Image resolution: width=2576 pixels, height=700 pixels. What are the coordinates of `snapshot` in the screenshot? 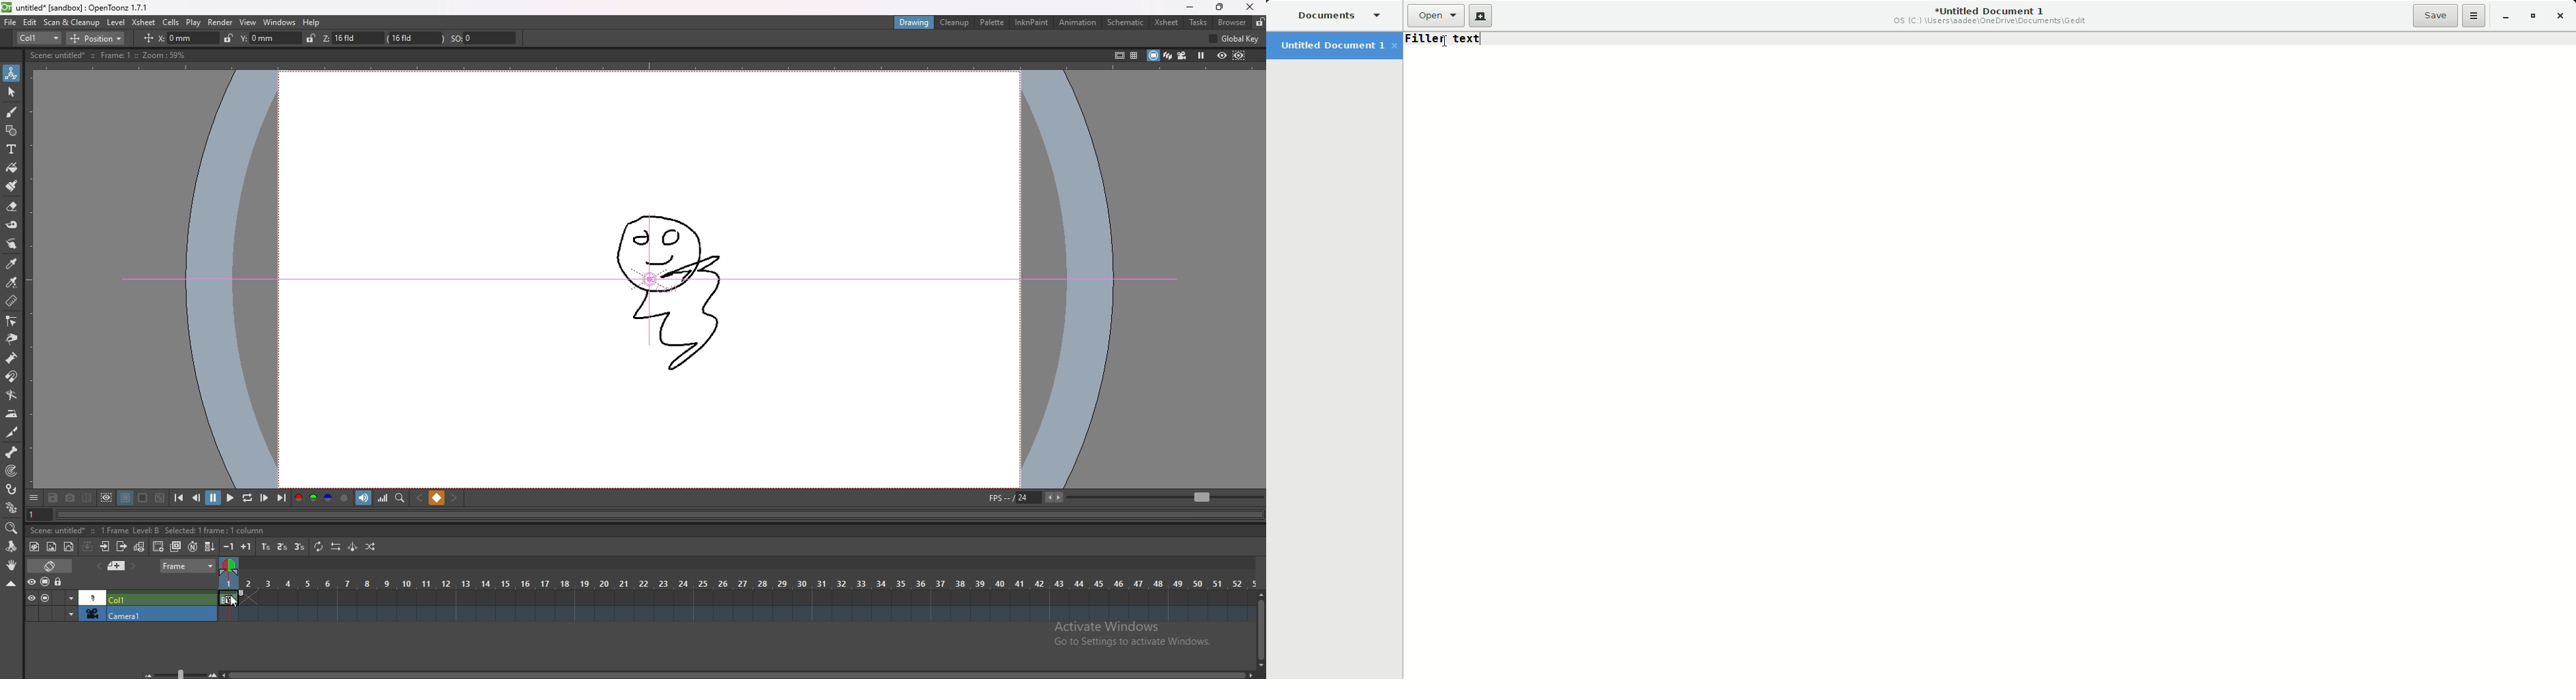 It's located at (71, 498).